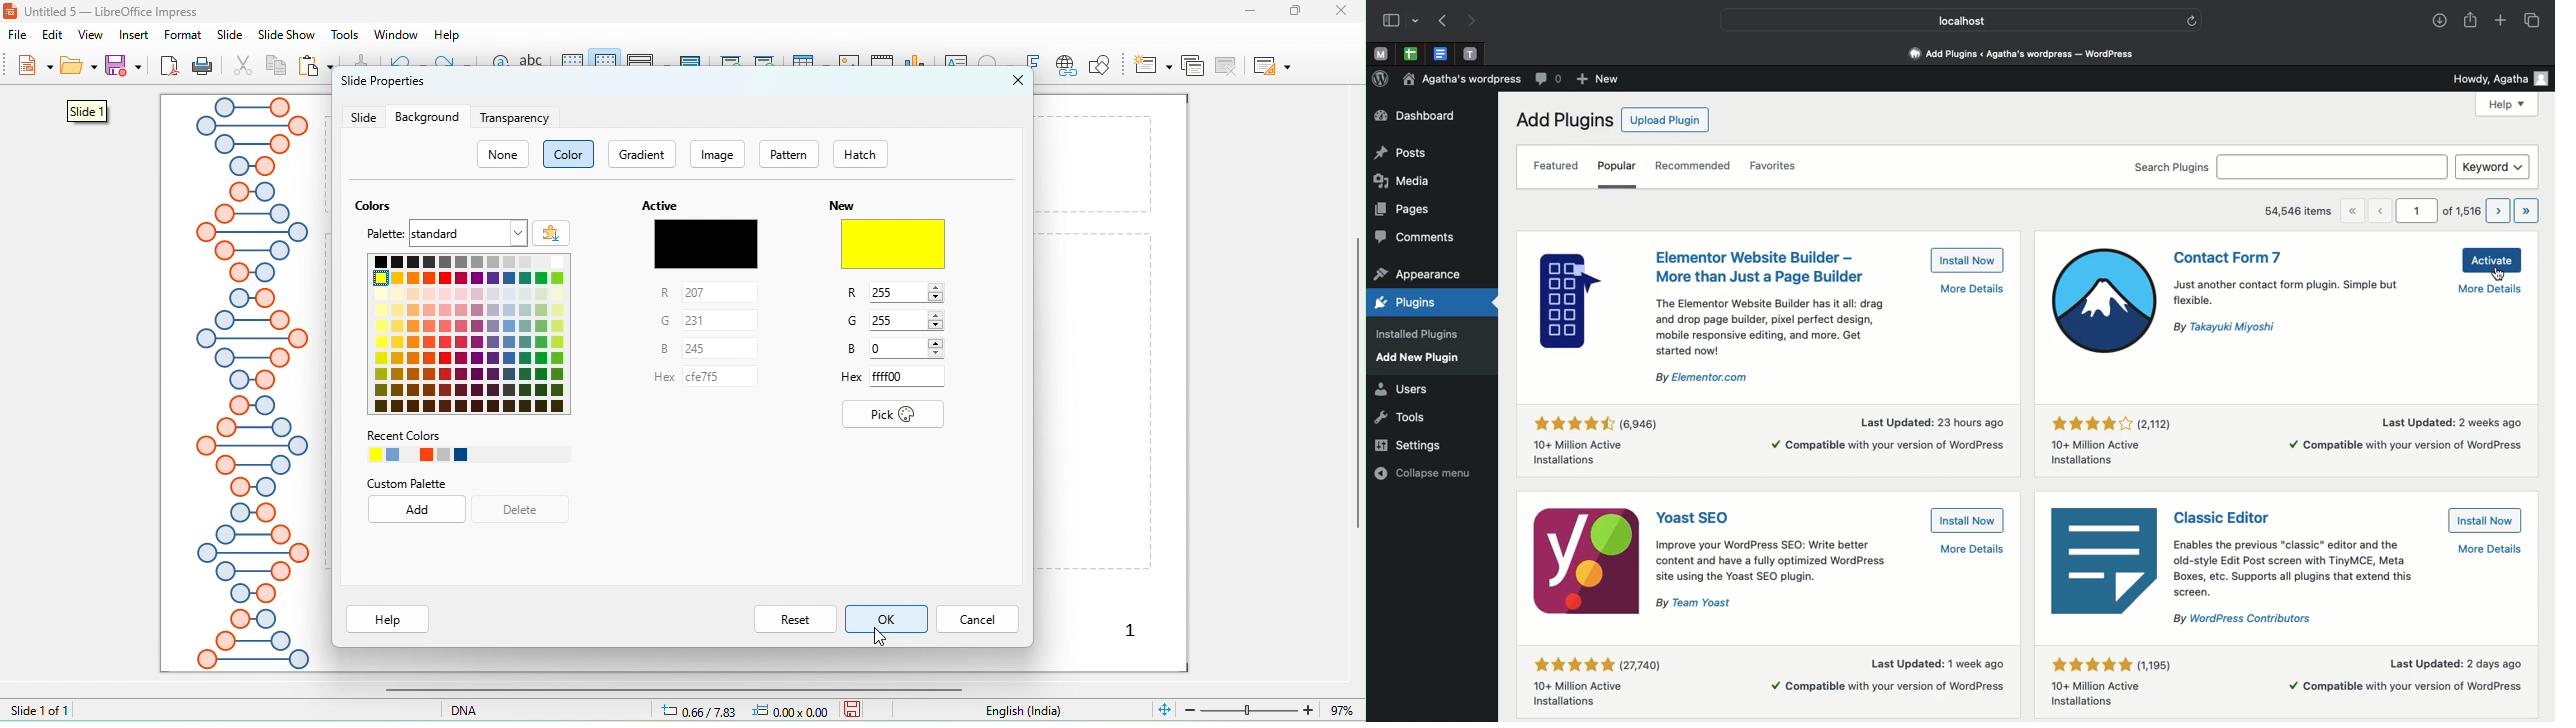 Image resolution: width=2576 pixels, height=728 pixels. I want to click on cursor movement, so click(884, 640).